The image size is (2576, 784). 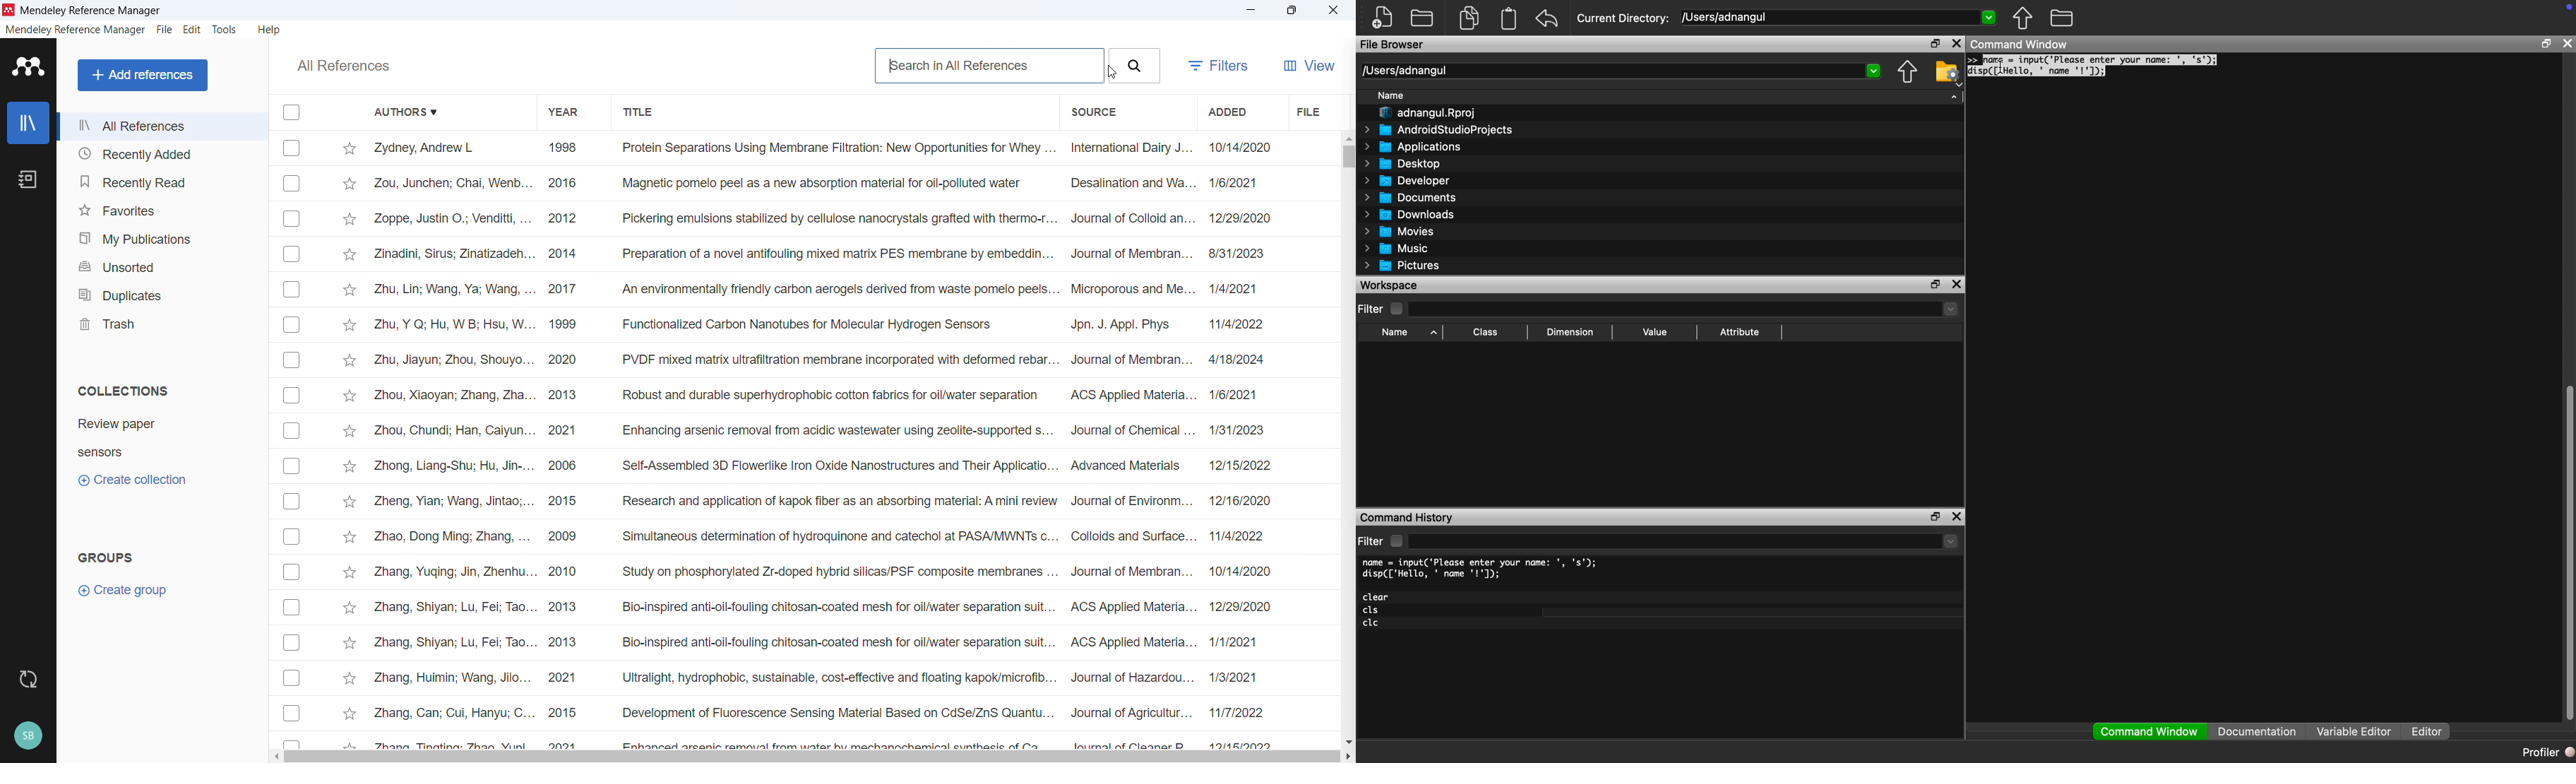 I want to click on filters, so click(x=1217, y=66).